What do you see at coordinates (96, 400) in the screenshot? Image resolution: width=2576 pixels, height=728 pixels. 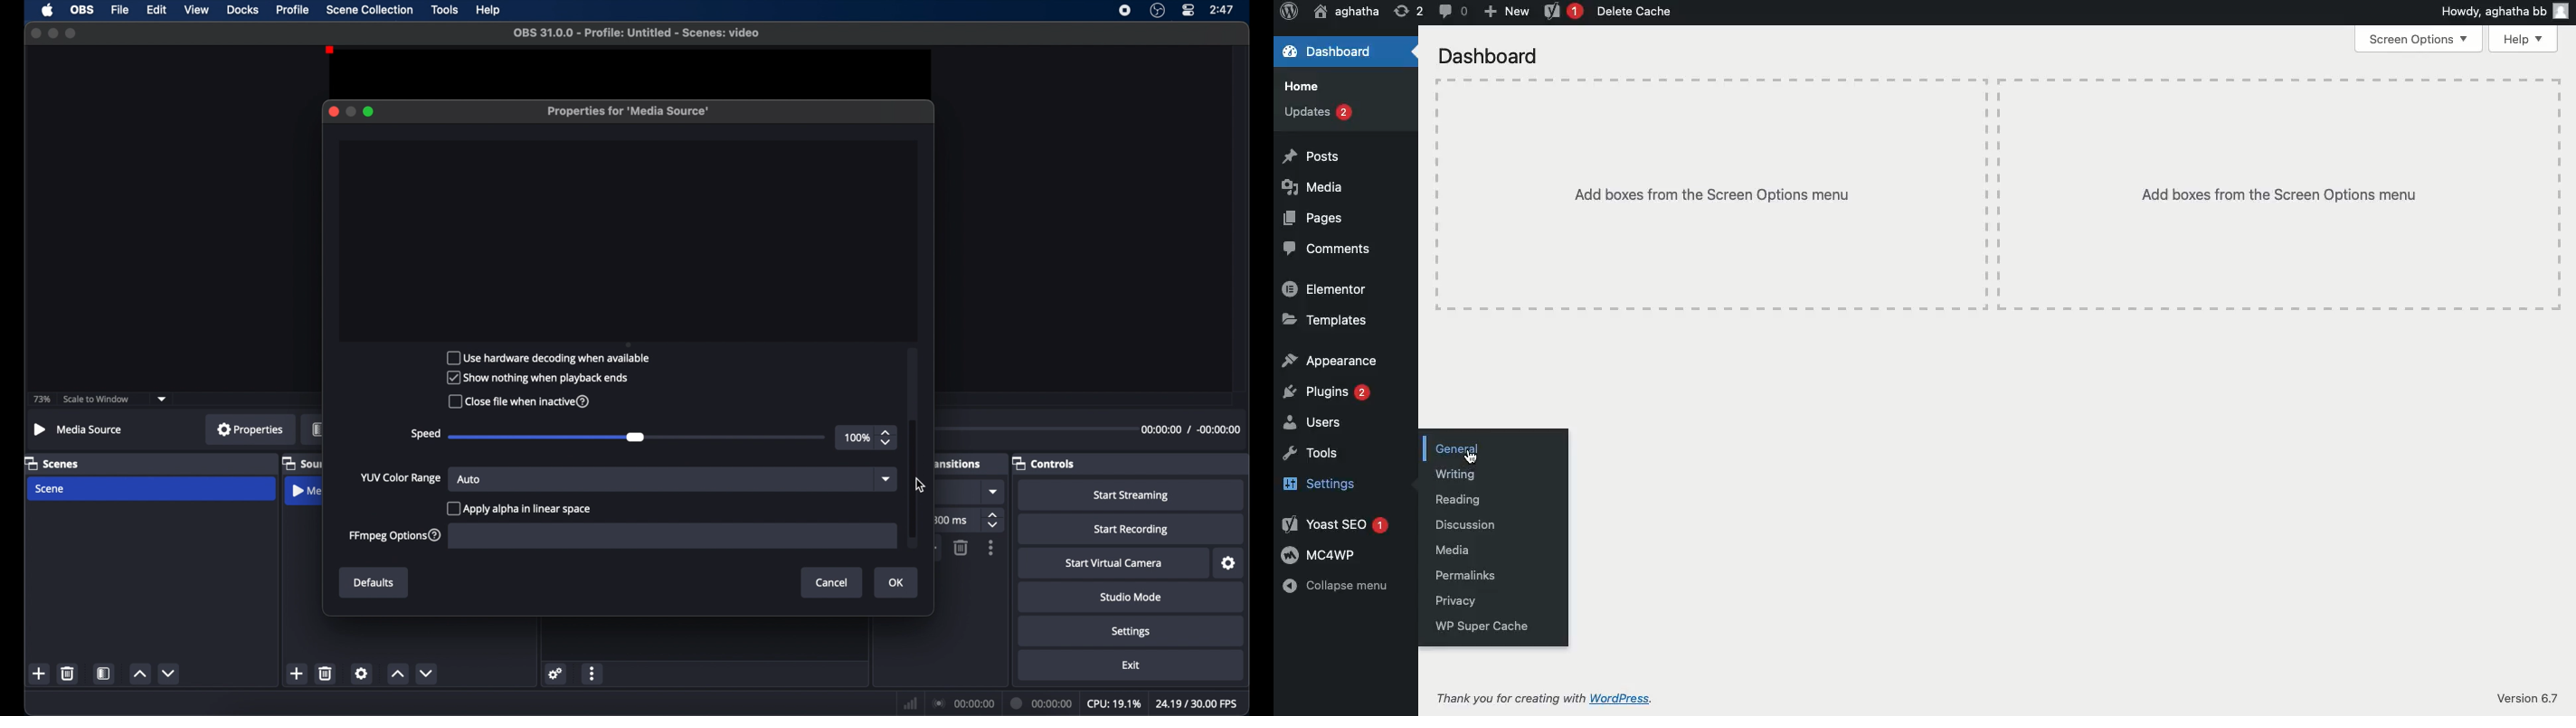 I see `scale to window` at bounding box center [96, 400].